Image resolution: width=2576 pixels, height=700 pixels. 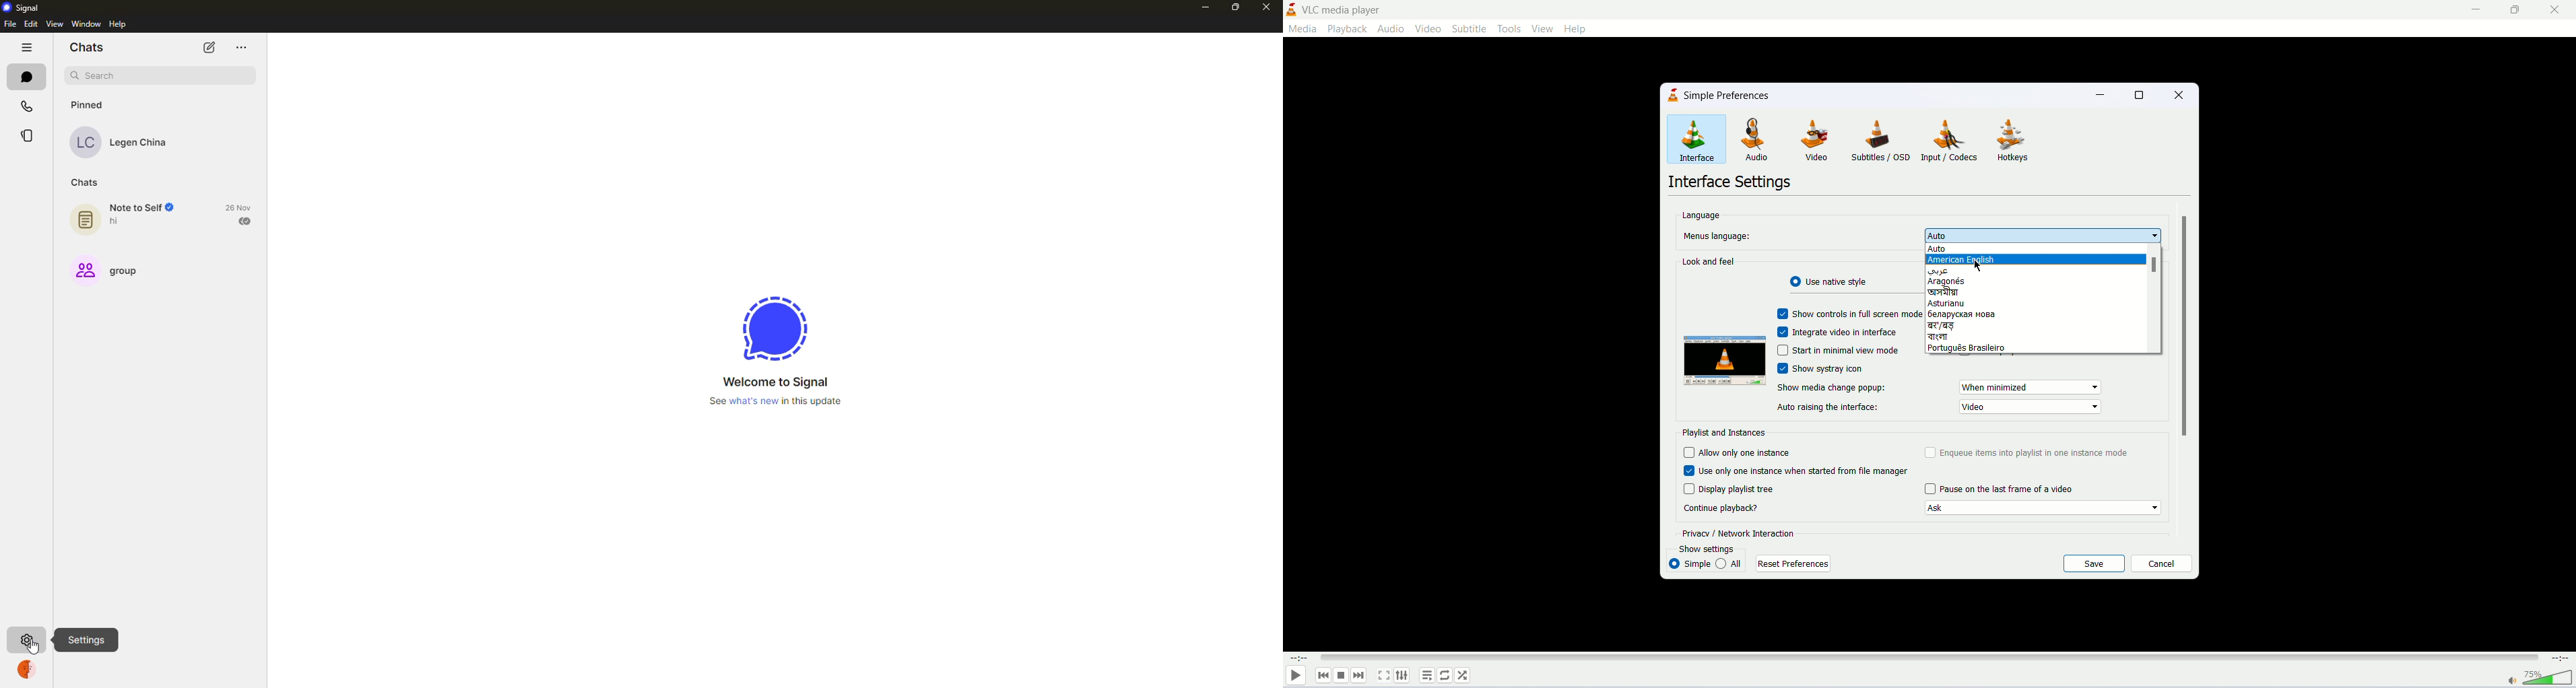 What do you see at coordinates (1724, 362) in the screenshot?
I see `preview` at bounding box center [1724, 362].